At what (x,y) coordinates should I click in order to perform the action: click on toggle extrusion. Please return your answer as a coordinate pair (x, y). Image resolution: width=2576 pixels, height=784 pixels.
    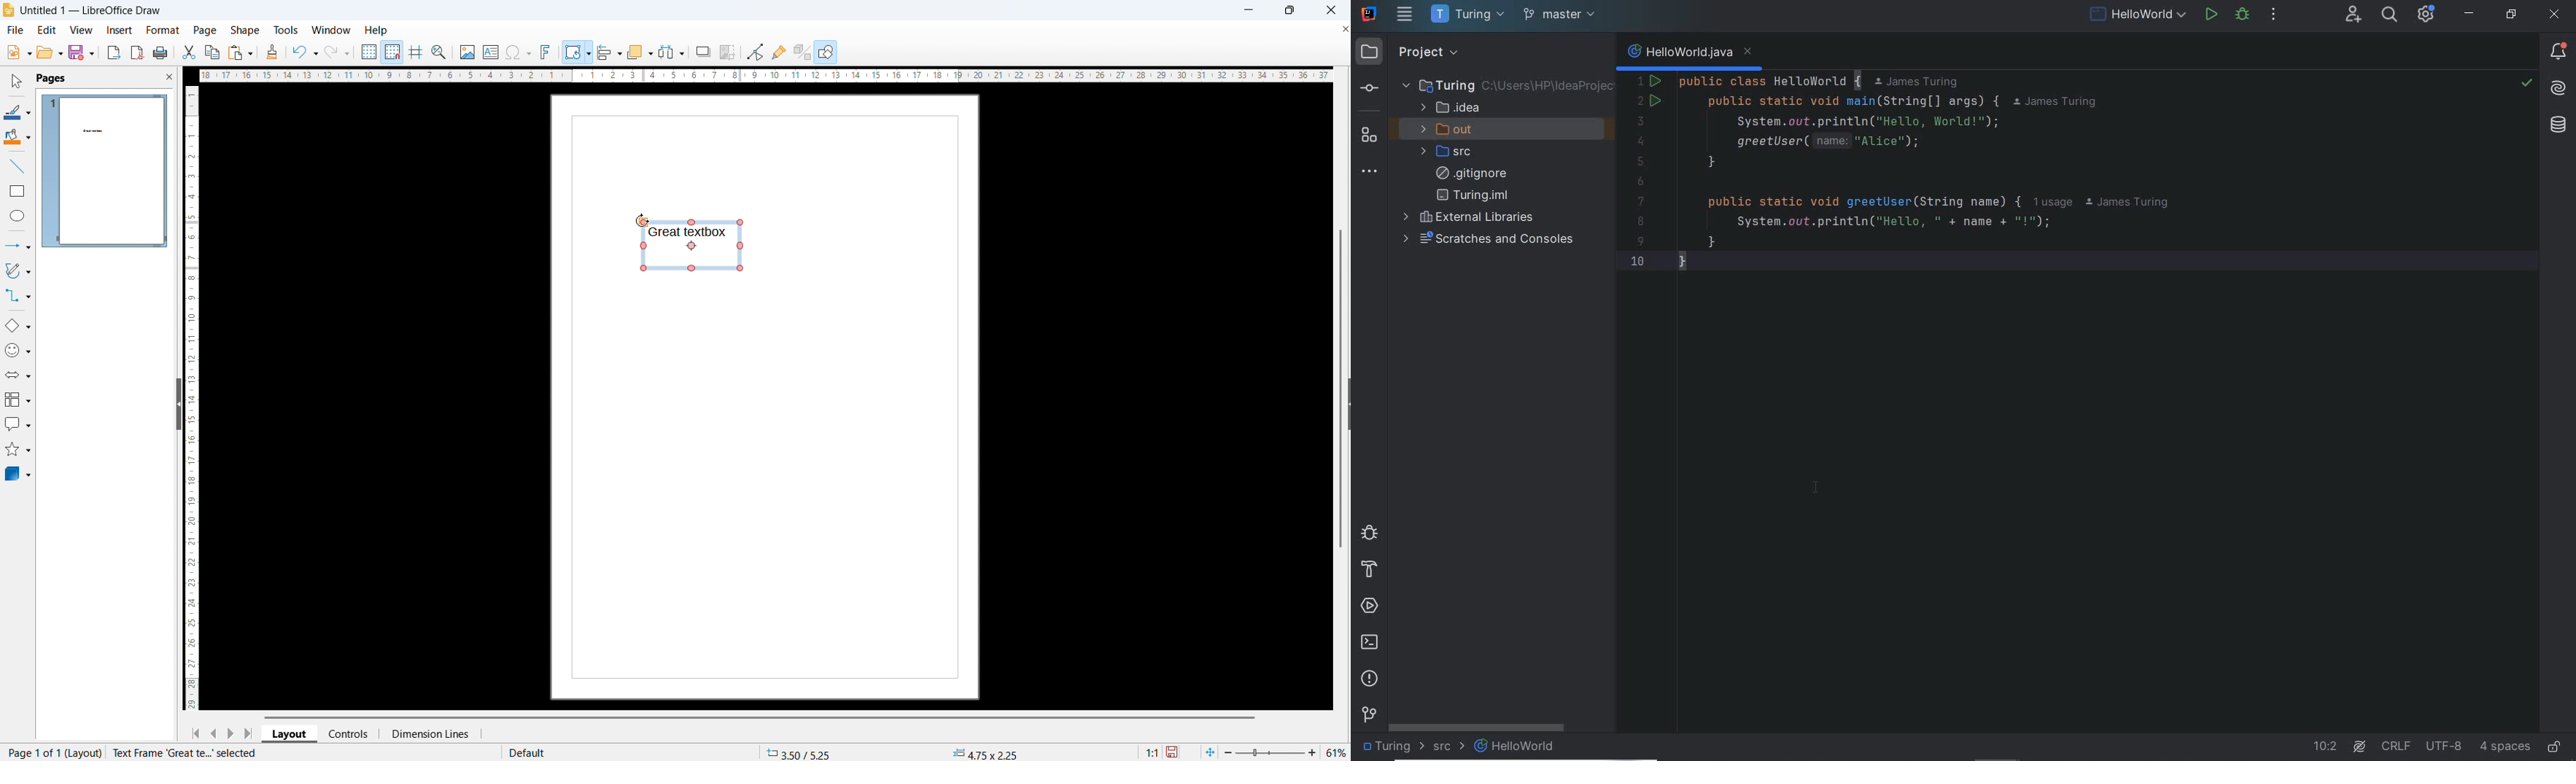
    Looking at the image, I should click on (802, 52).